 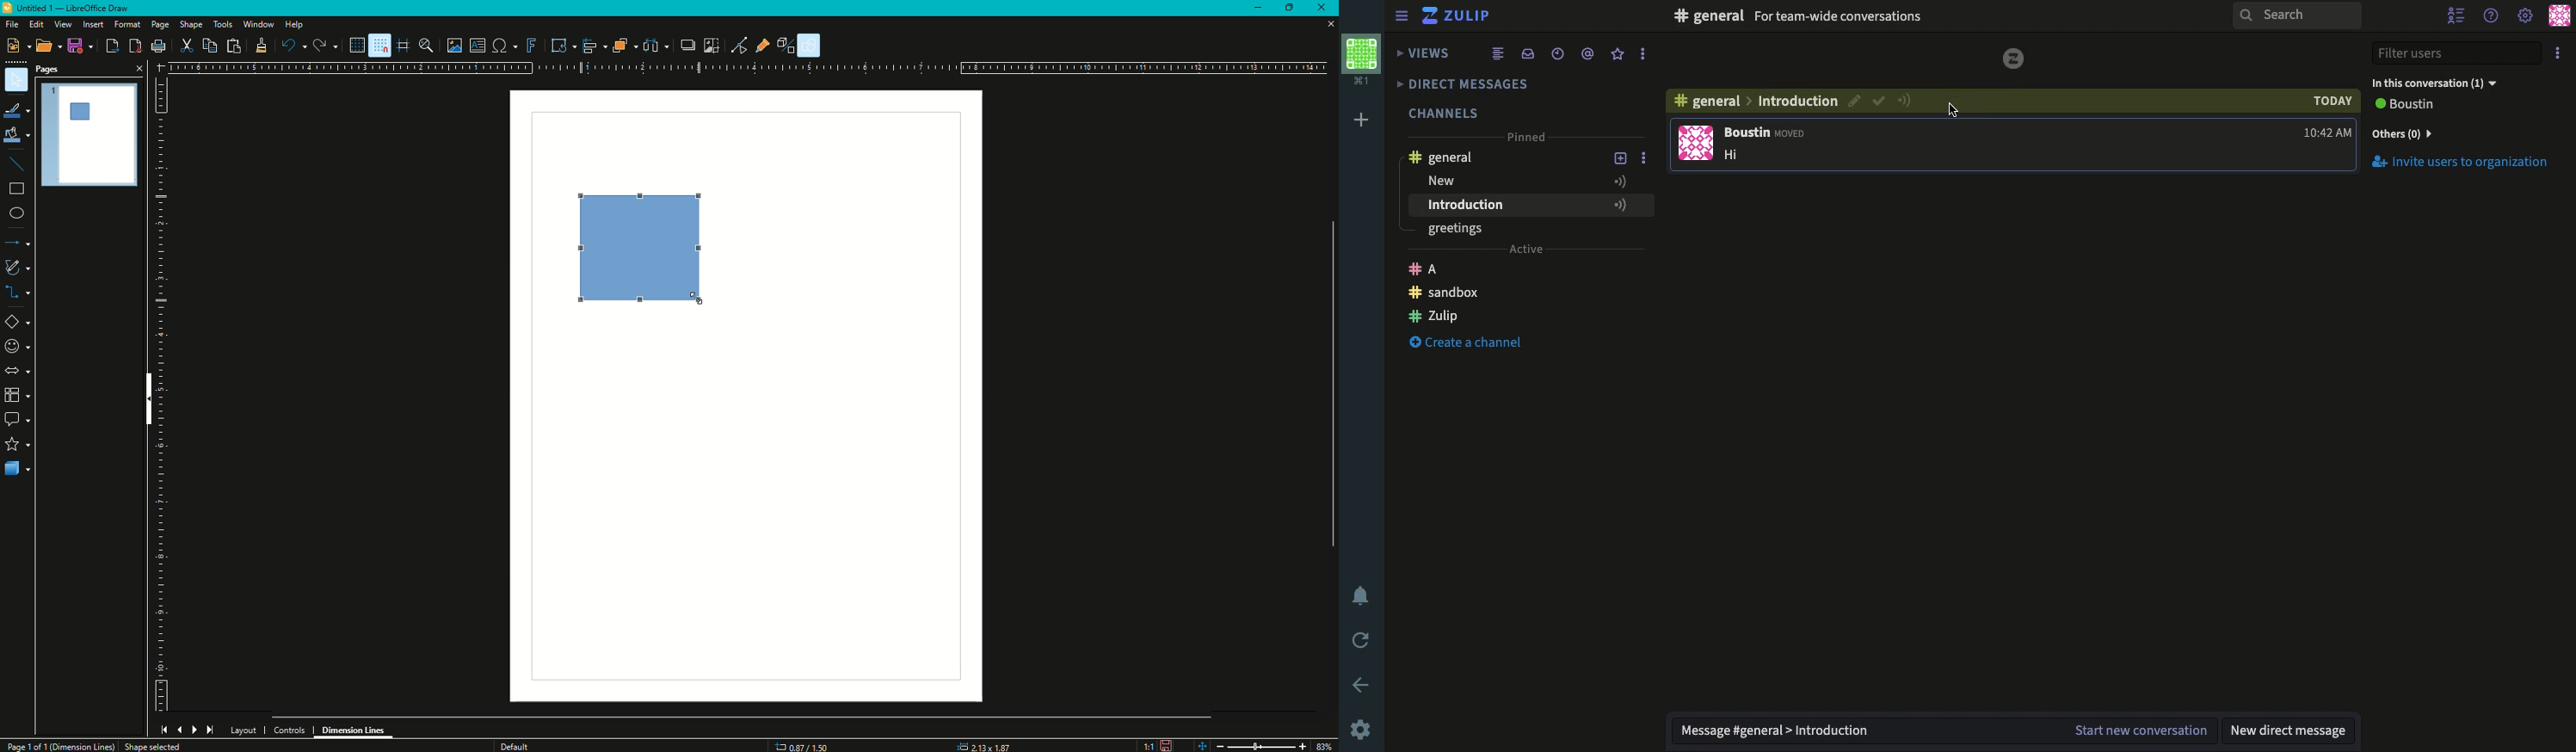 What do you see at coordinates (2417, 106) in the screenshot?
I see `View all users` at bounding box center [2417, 106].